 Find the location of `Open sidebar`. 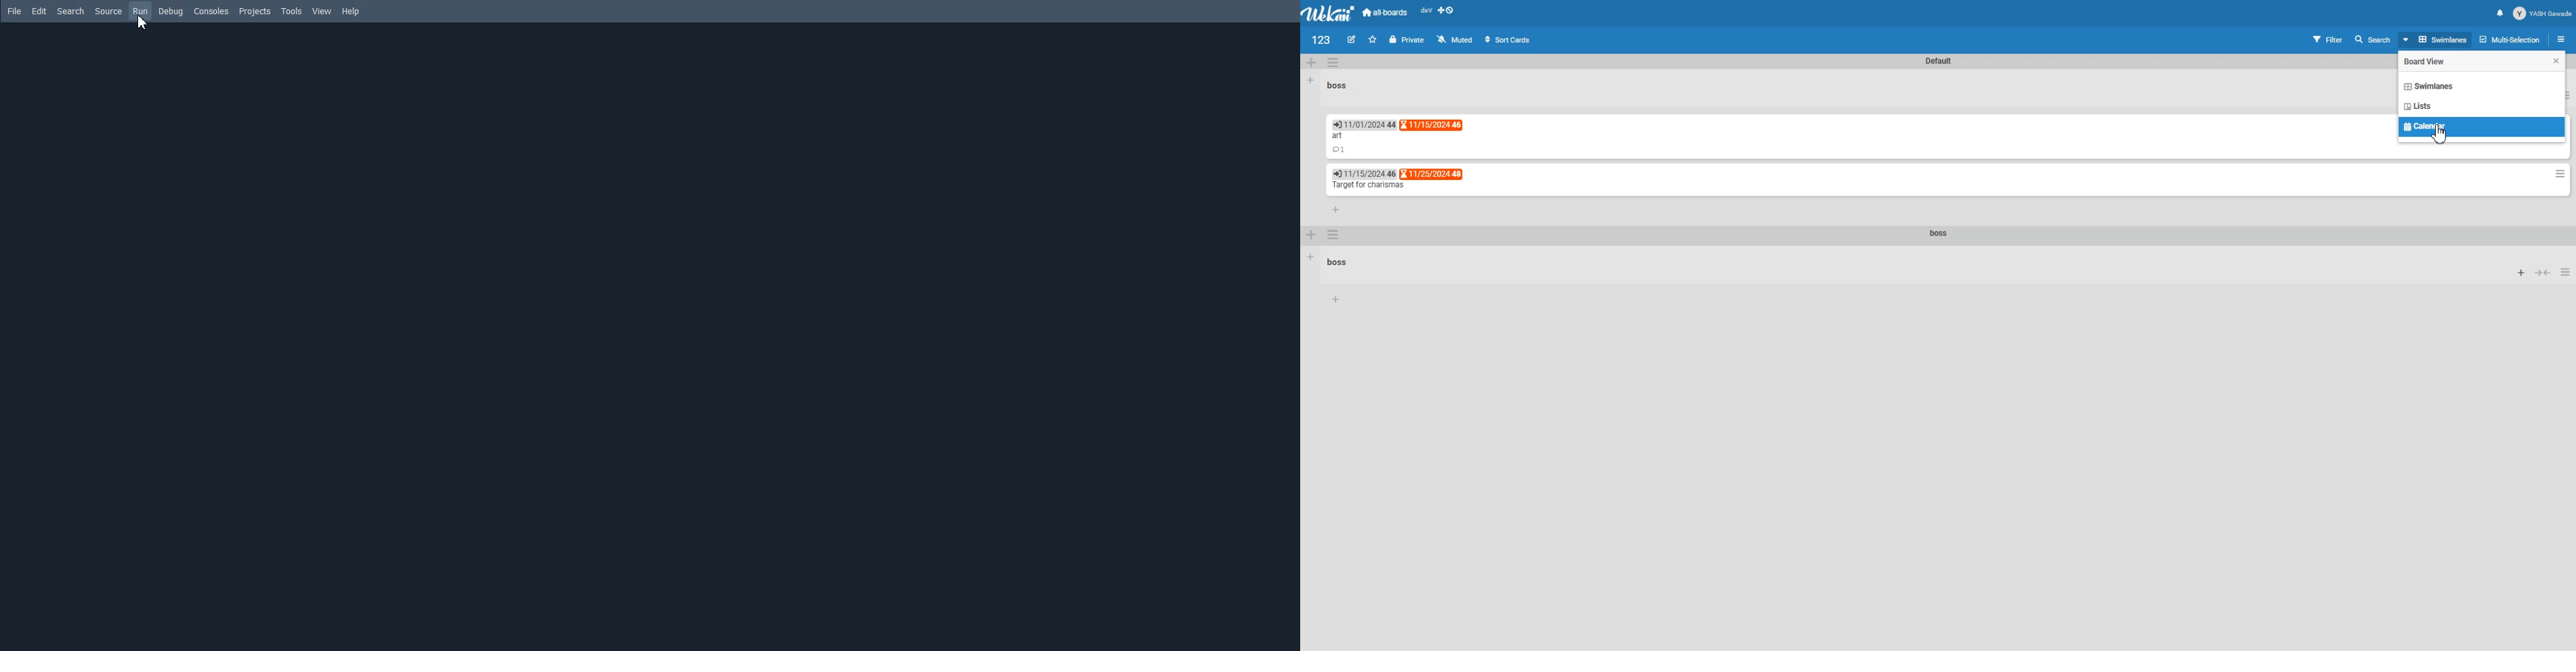

Open sidebar is located at coordinates (2563, 39).